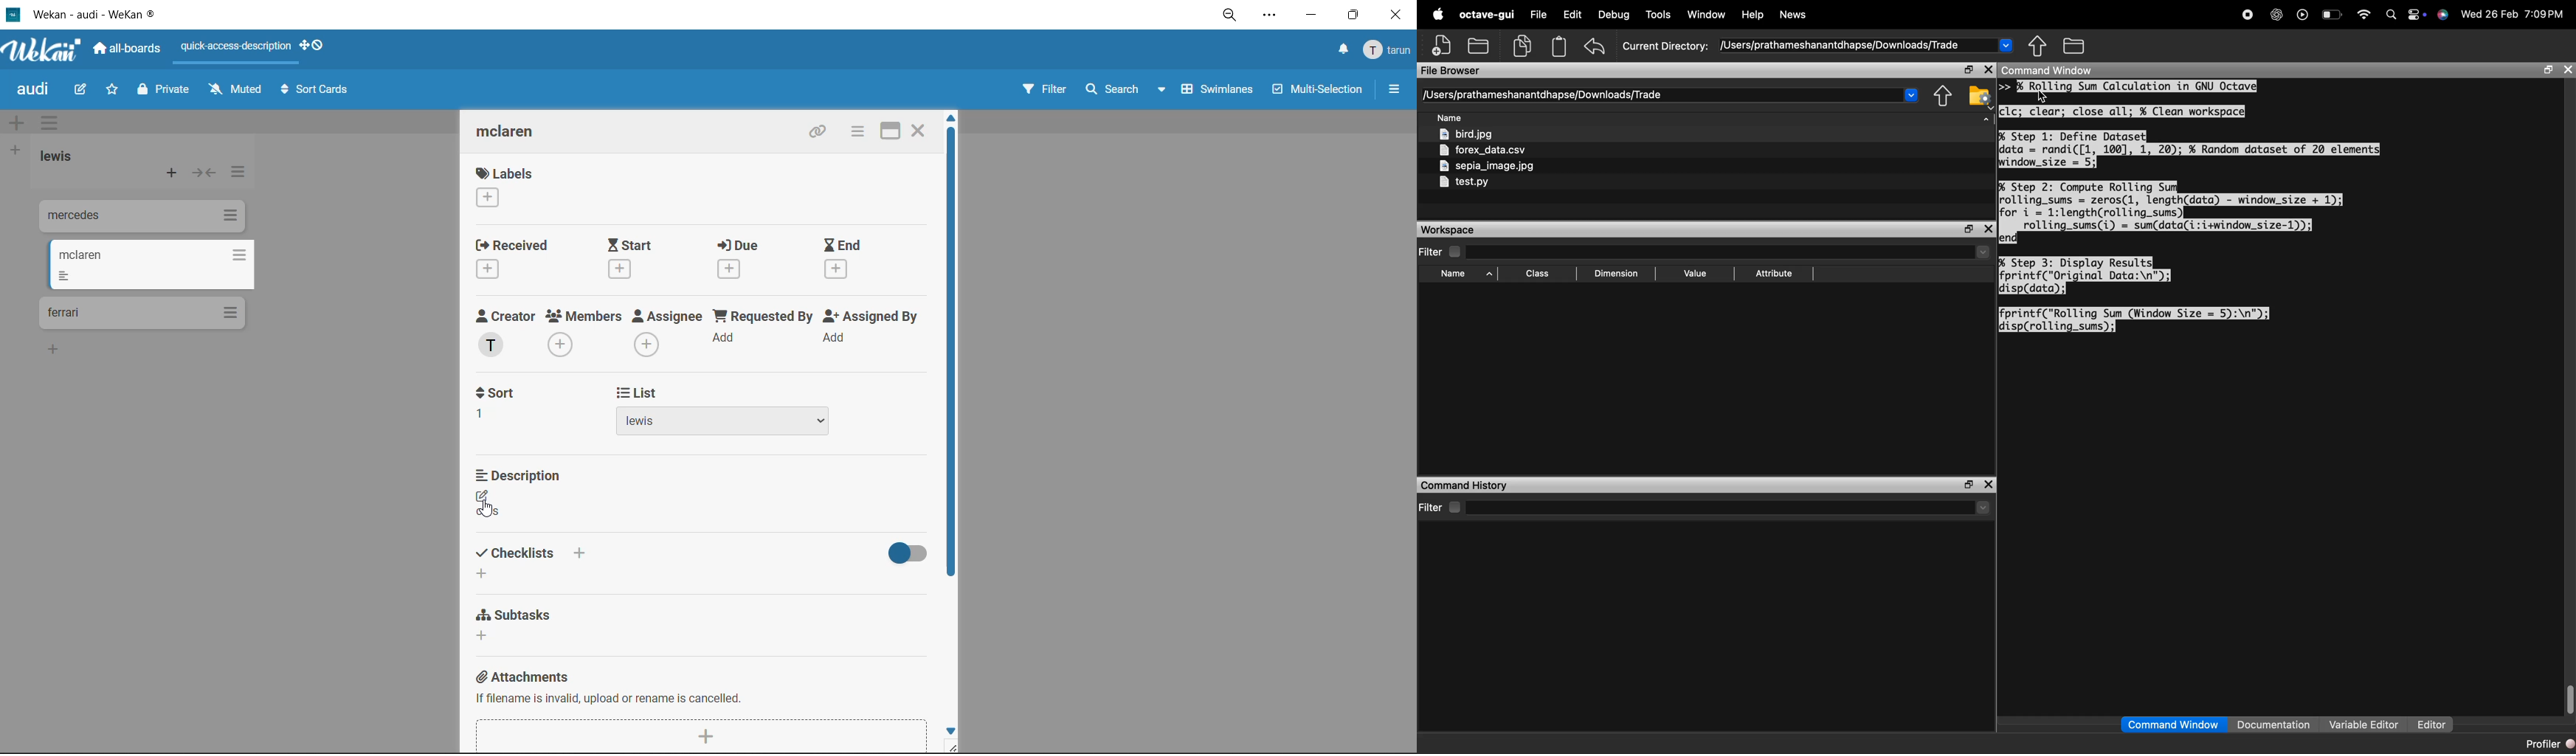 The image size is (2576, 756). Describe the element at coordinates (752, 258) in the screenshot. I see `due` at that location.